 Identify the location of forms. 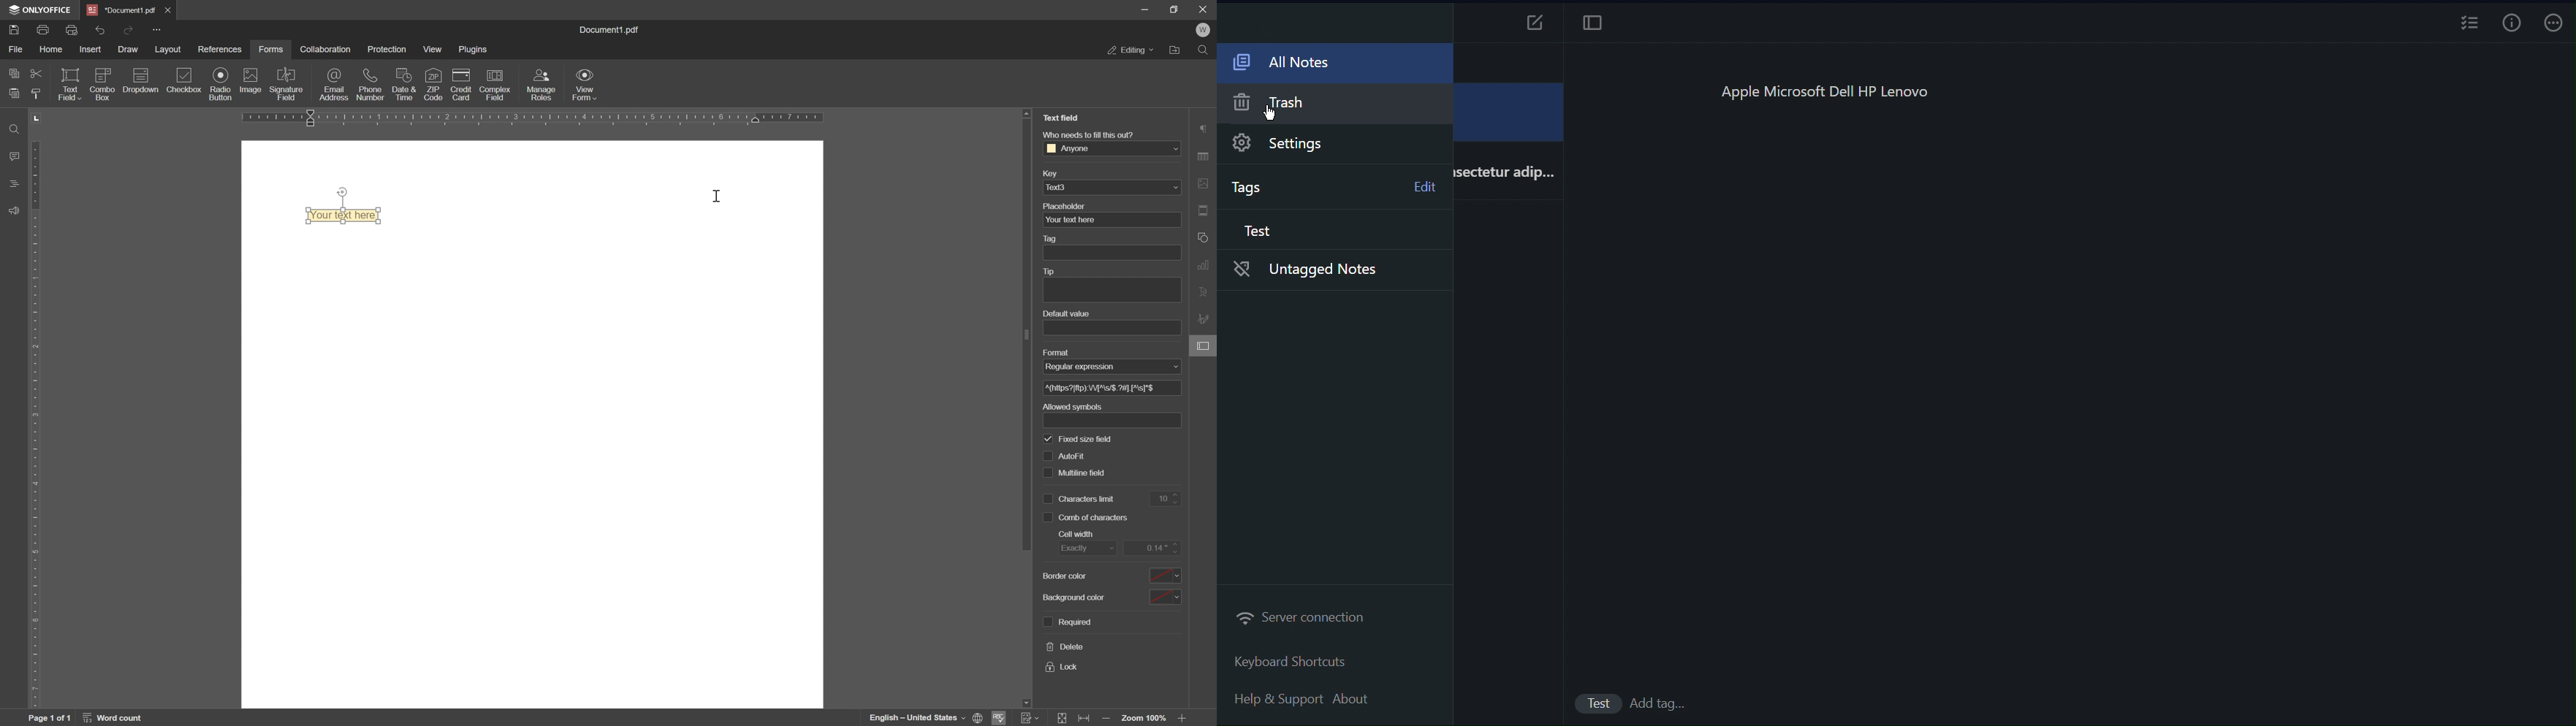
(271, 49).